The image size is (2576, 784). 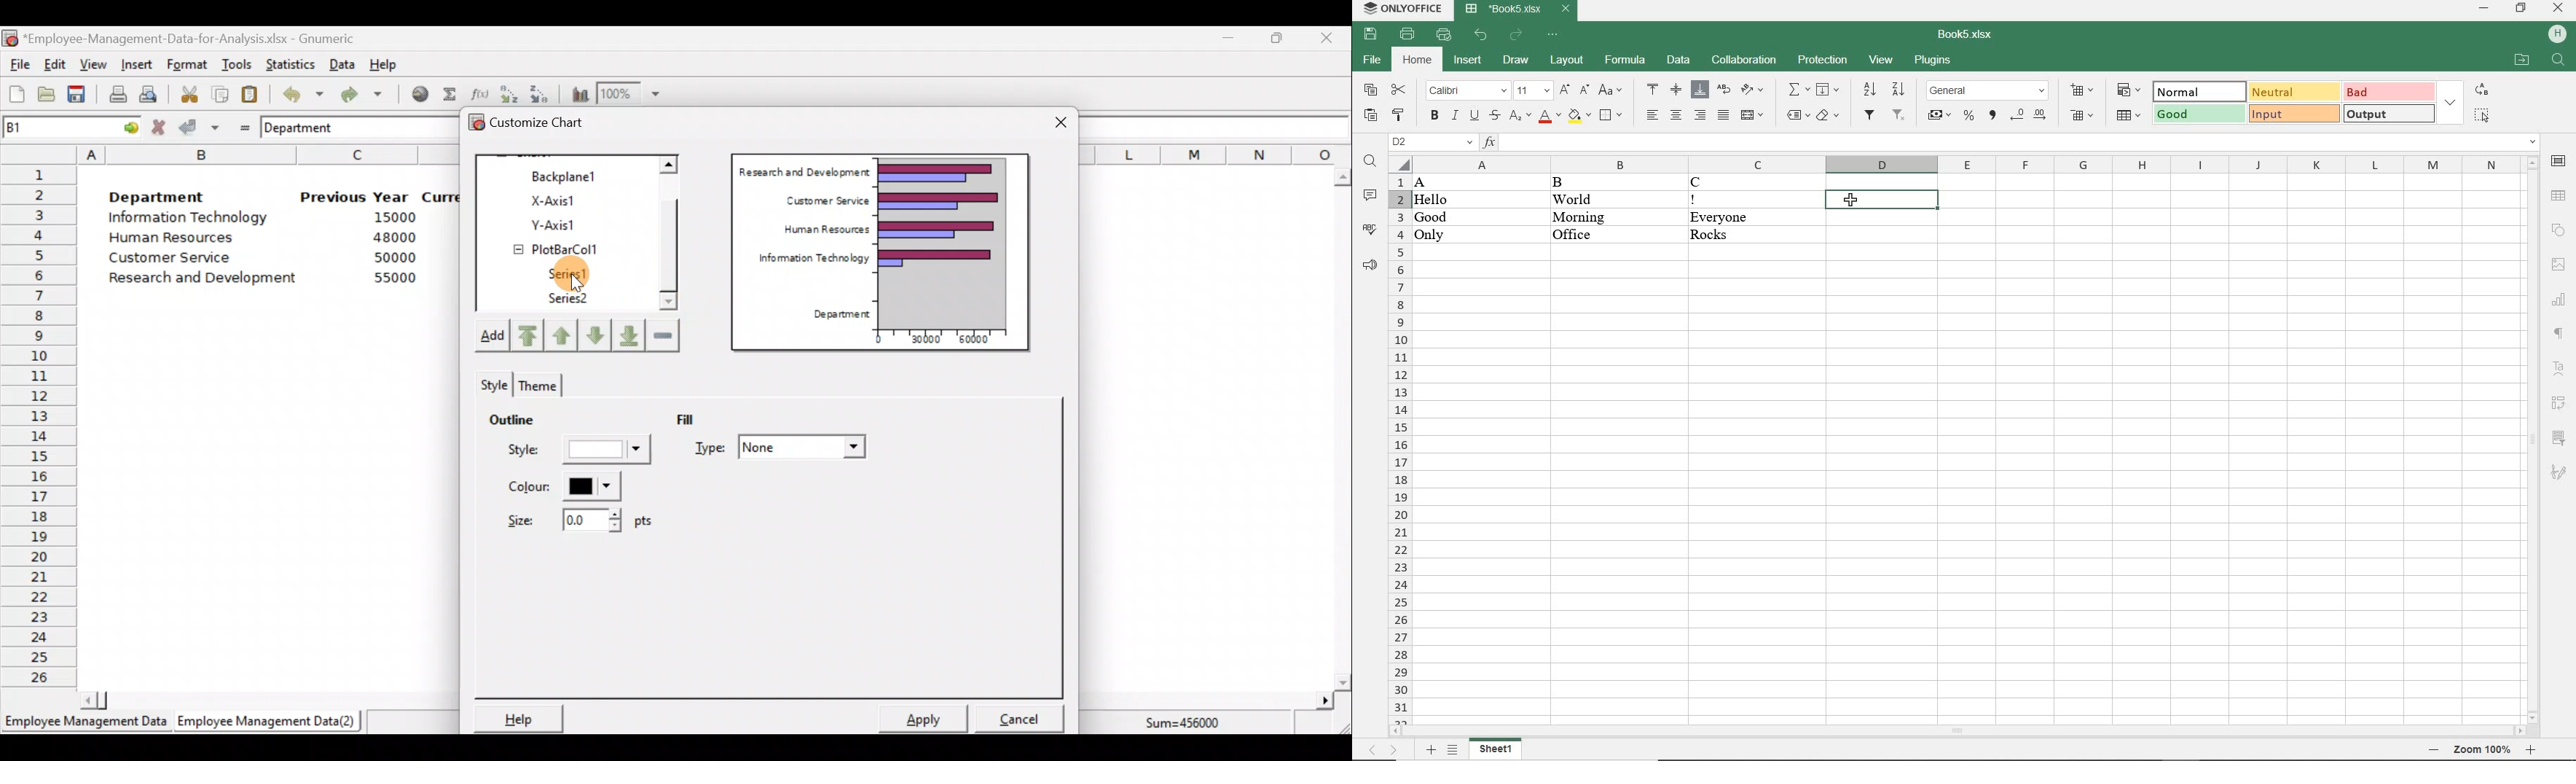 I want to click on 30000, so click(x=925, y=338).